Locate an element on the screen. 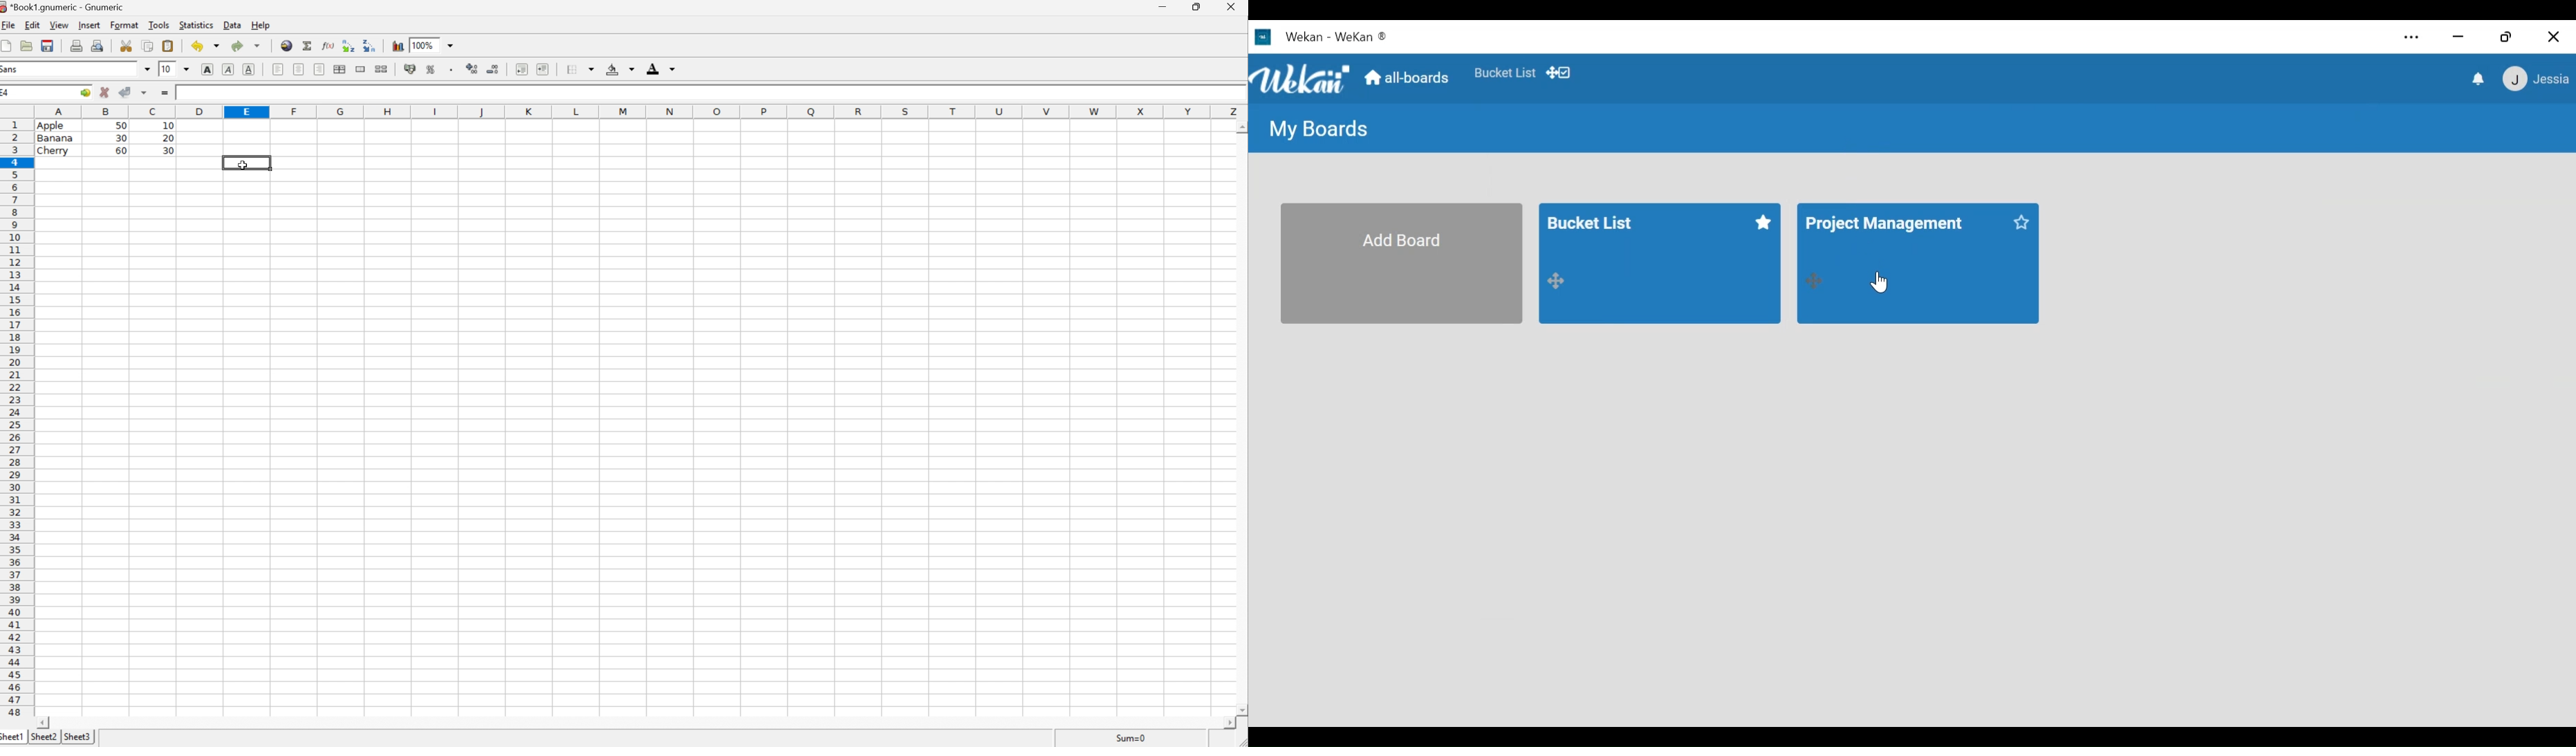  minimize is located at coordinates (2459, 37).